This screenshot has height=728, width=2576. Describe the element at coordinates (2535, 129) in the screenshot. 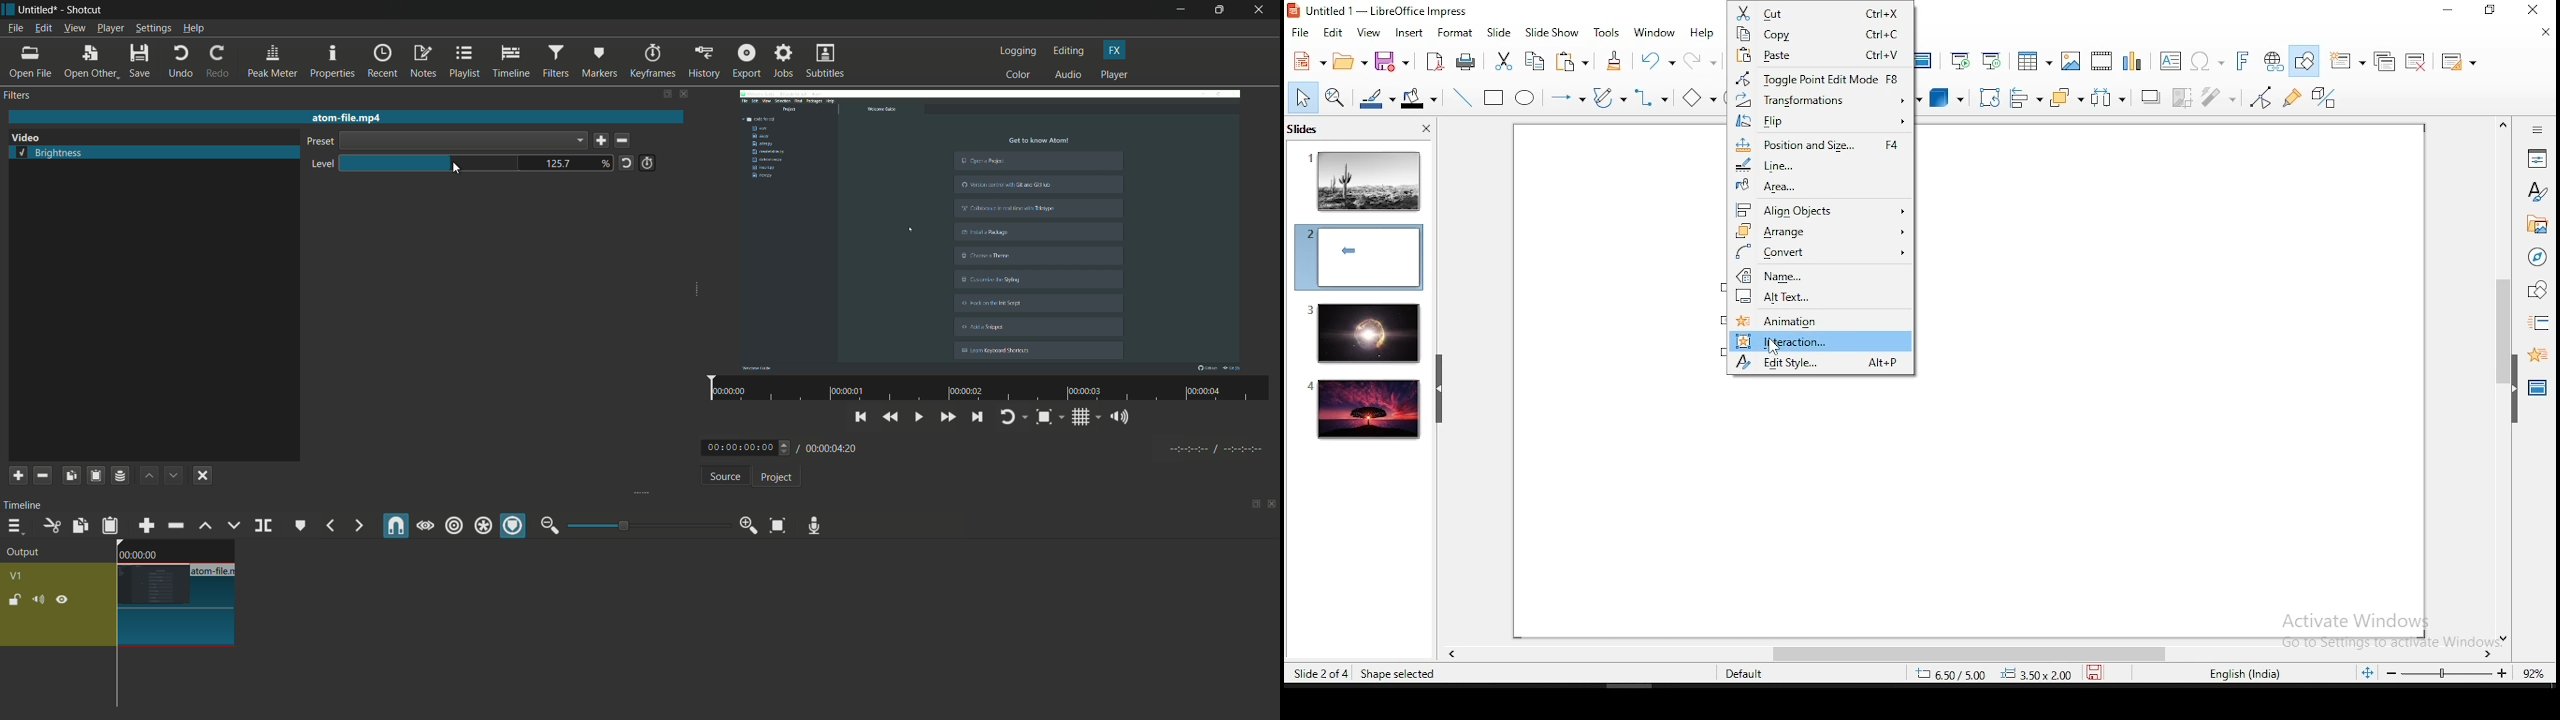

I see `` at that location.